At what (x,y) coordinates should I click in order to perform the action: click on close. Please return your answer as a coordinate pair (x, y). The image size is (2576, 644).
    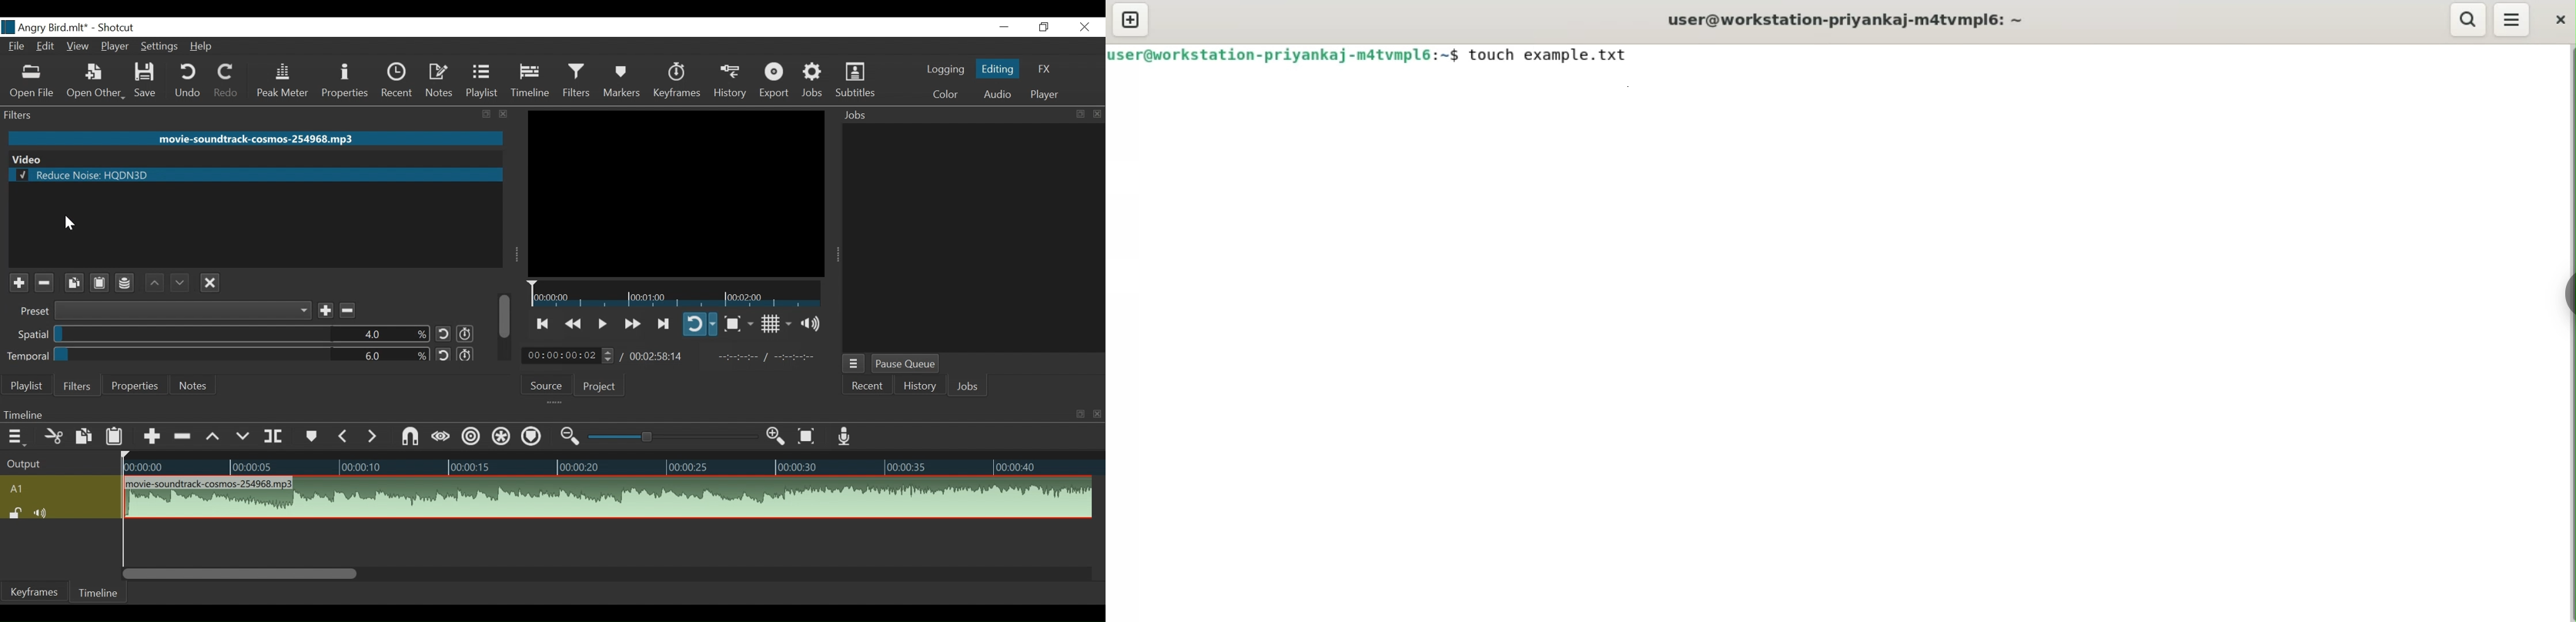
    Looking at the image, I should click on (1096, 113).